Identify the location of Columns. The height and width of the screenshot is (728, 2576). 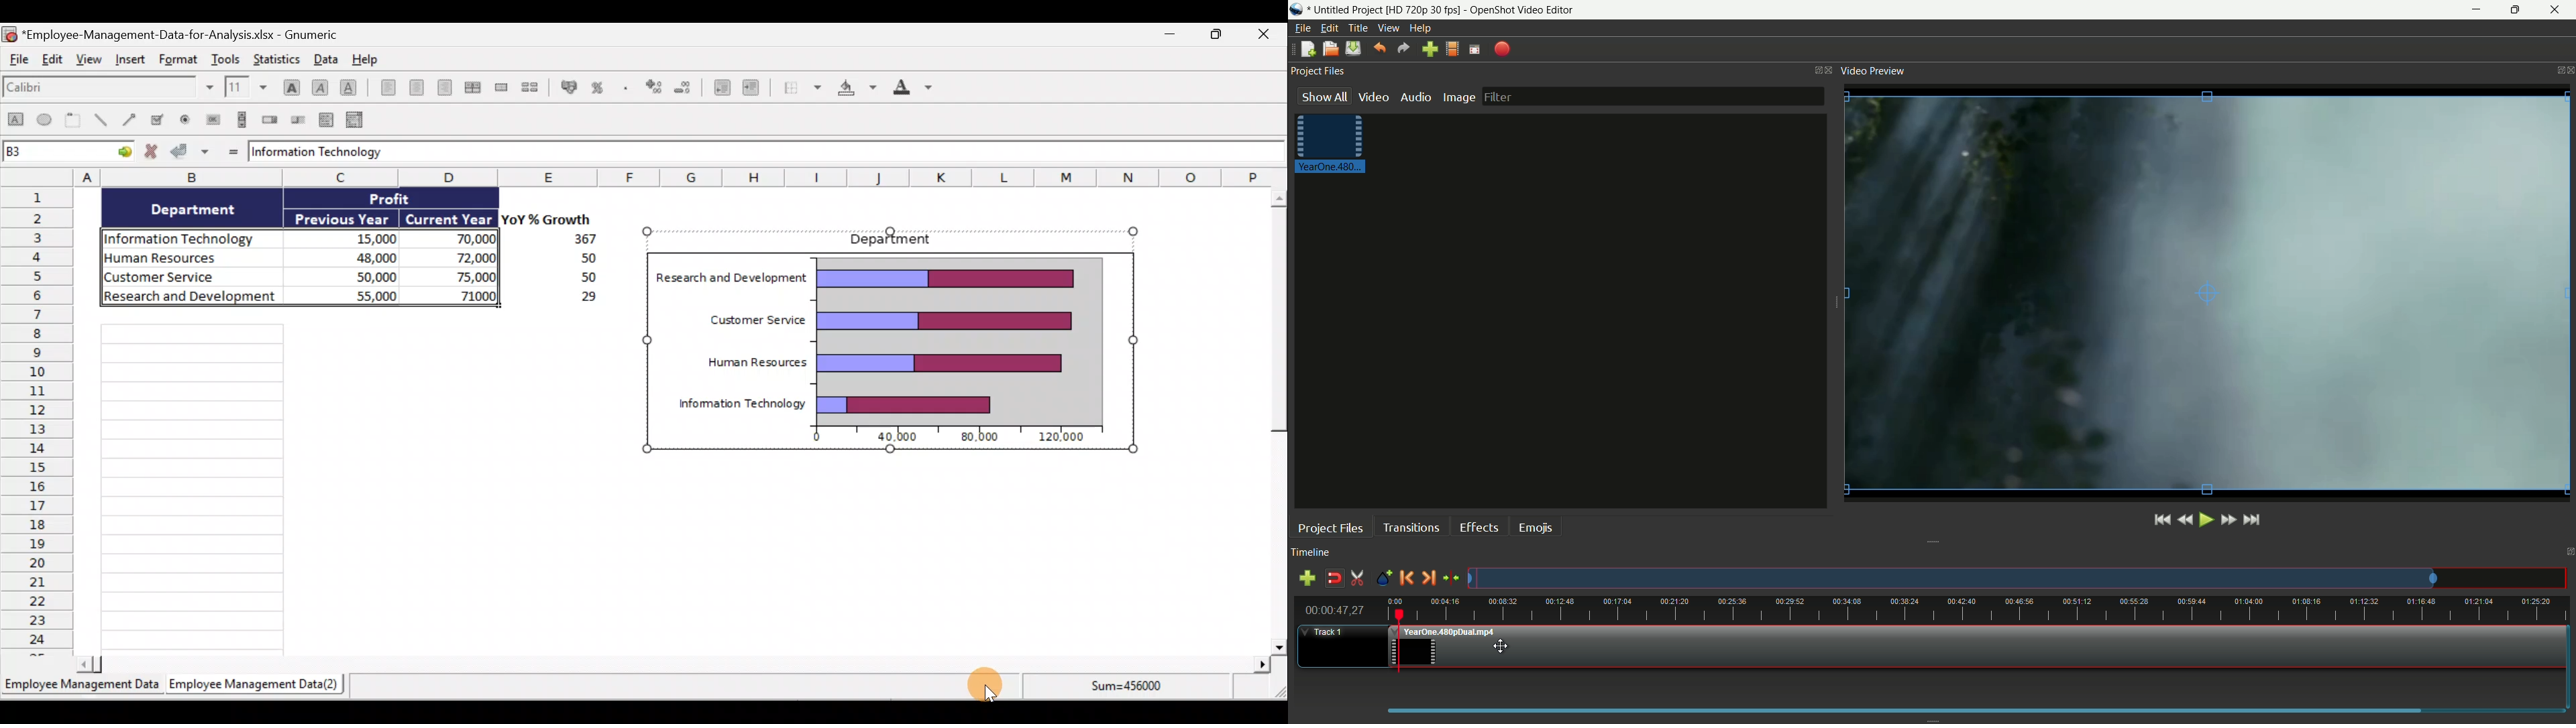
(684, 176).